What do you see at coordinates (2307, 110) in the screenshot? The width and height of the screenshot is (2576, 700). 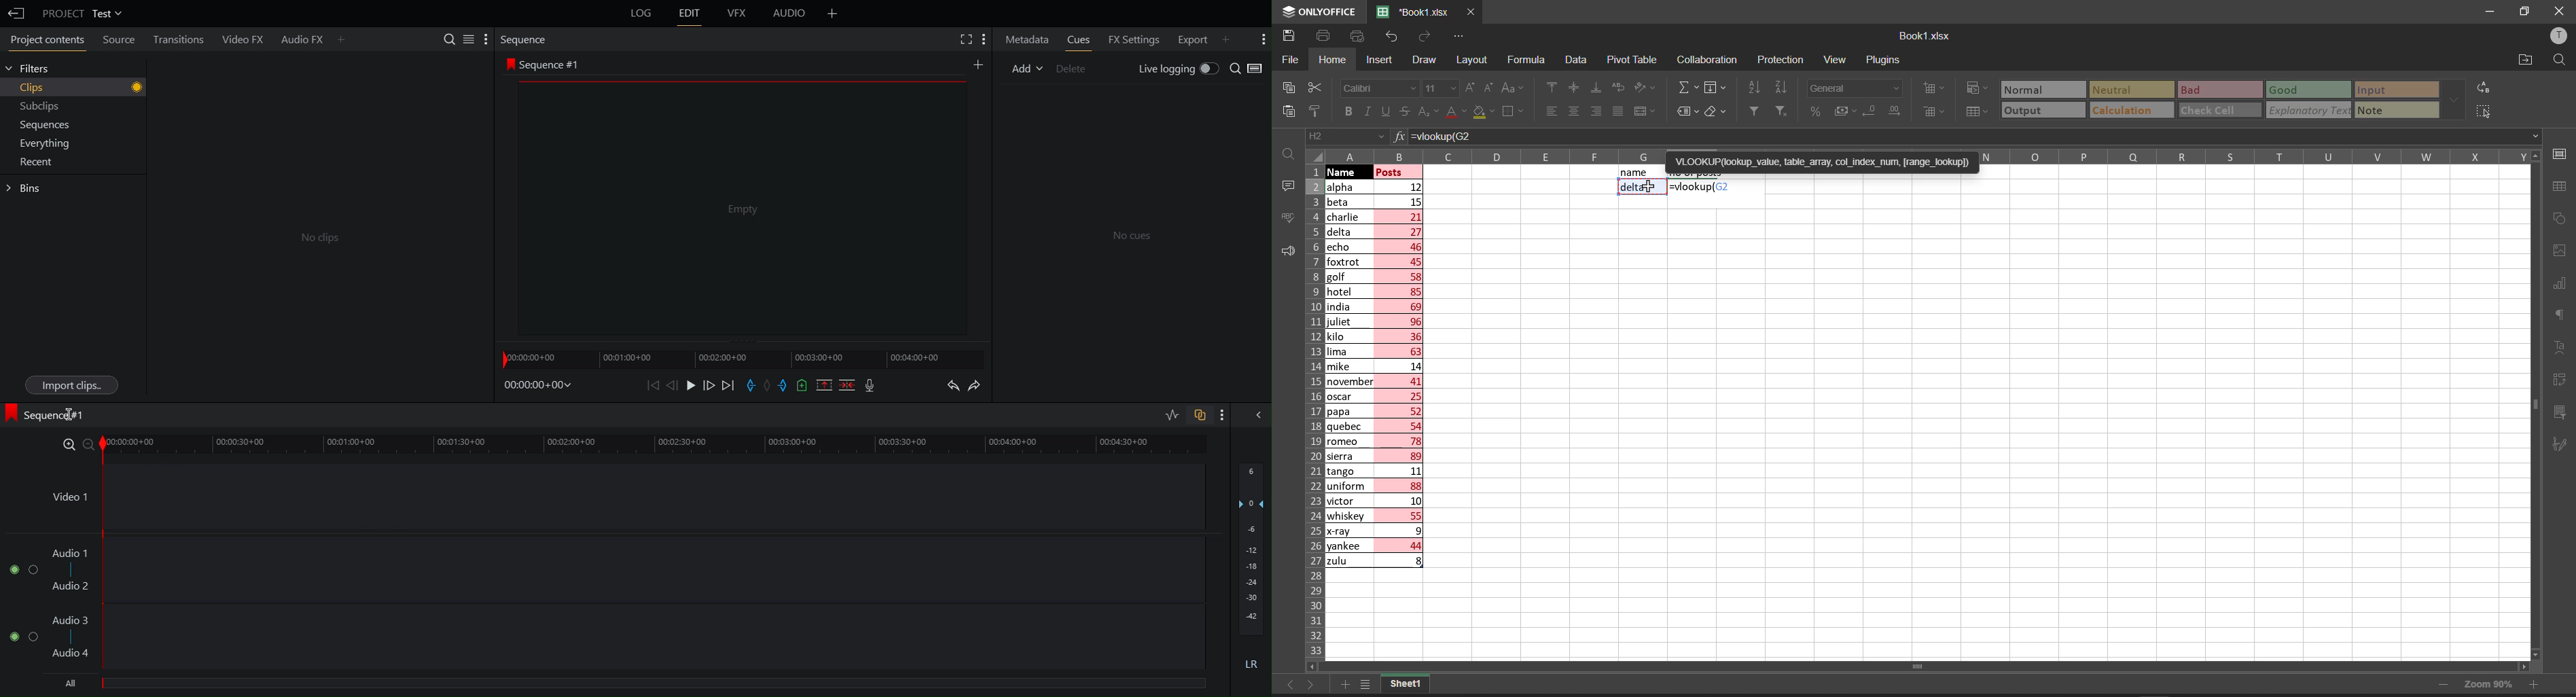 I see `explanatory Text` at bounding box center [2307, 110].